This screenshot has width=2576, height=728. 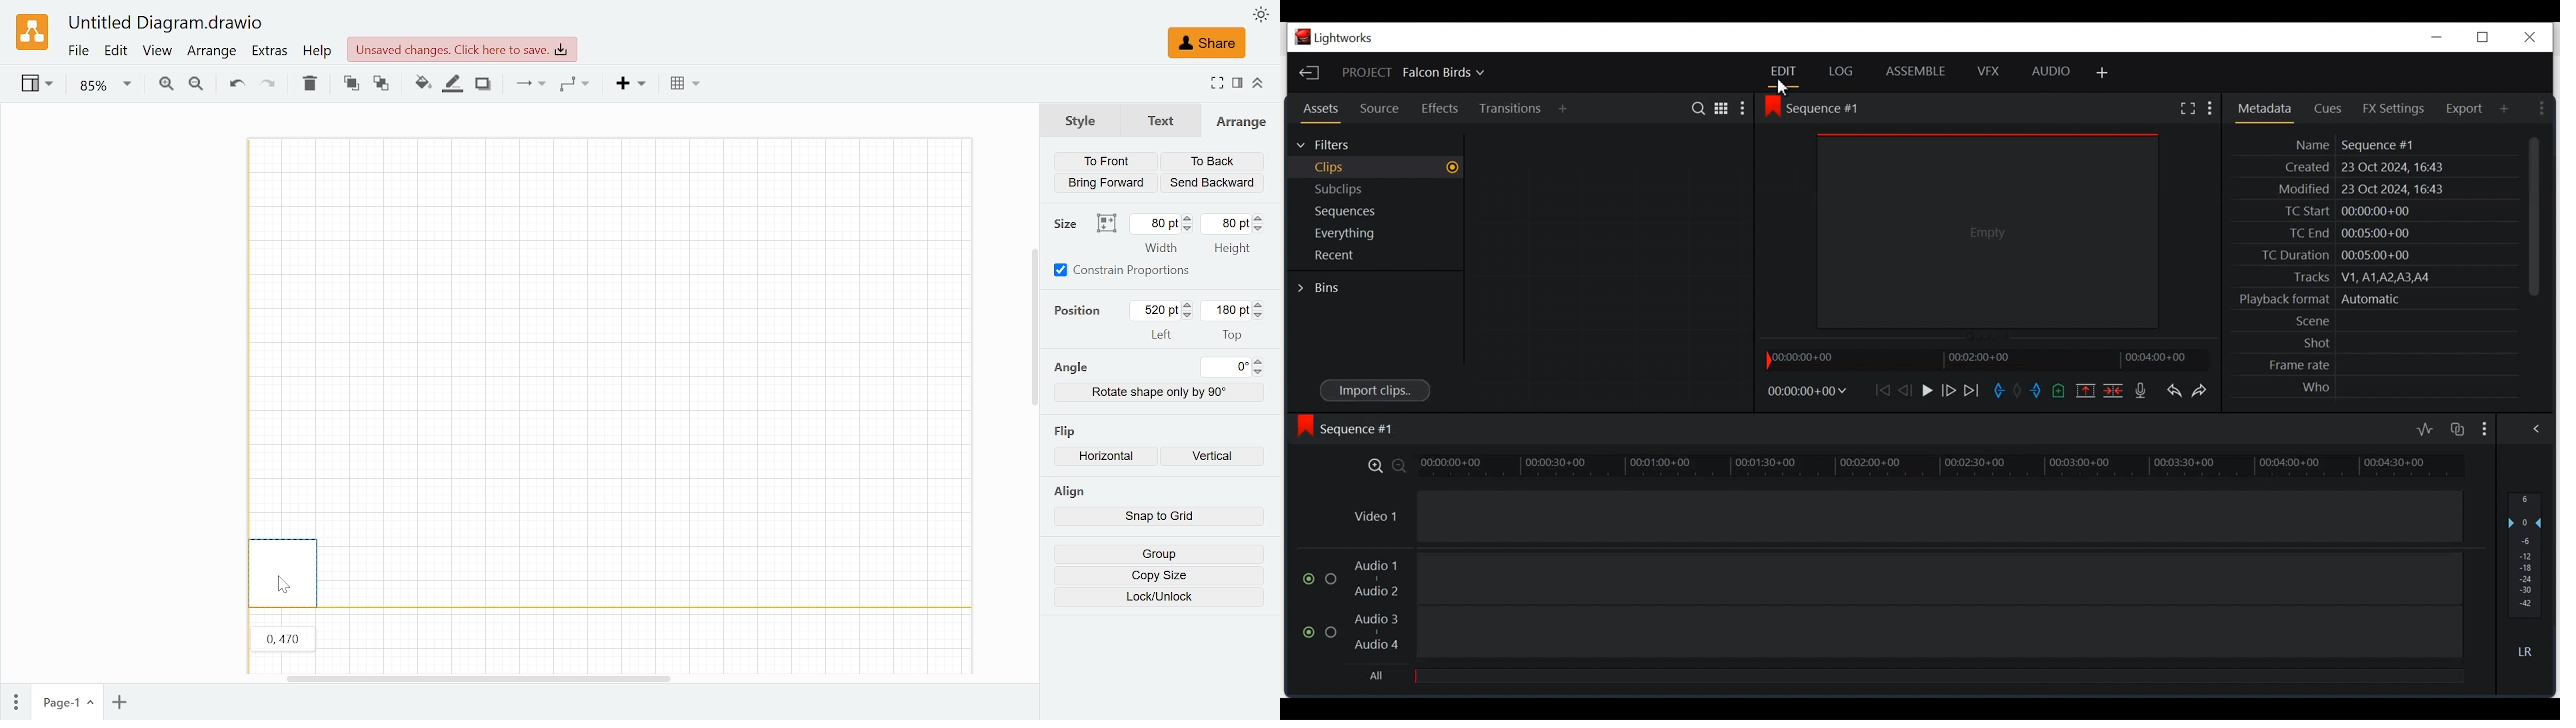 What do you see at coordinates (1721, 107) in the screenshot?
I see `Grid View` at bounding box center [1721, 107].